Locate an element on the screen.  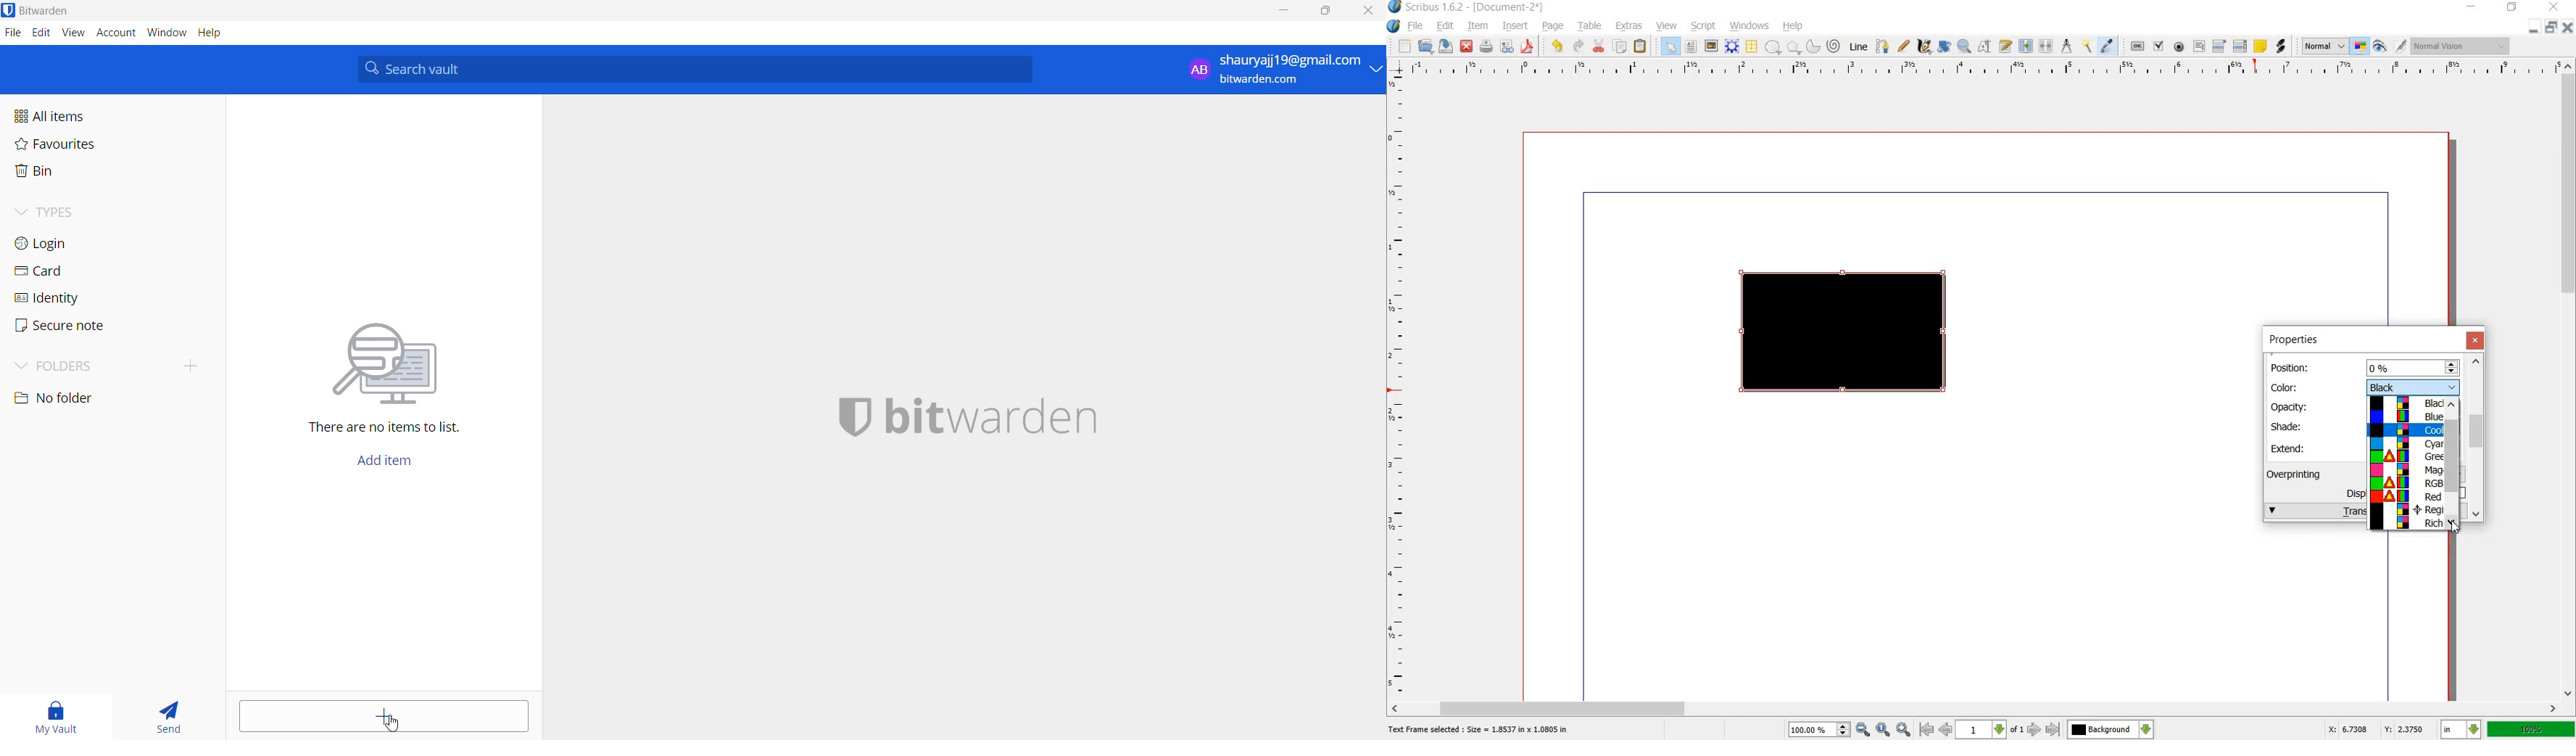
redo is located at coordinates (1578, 47).